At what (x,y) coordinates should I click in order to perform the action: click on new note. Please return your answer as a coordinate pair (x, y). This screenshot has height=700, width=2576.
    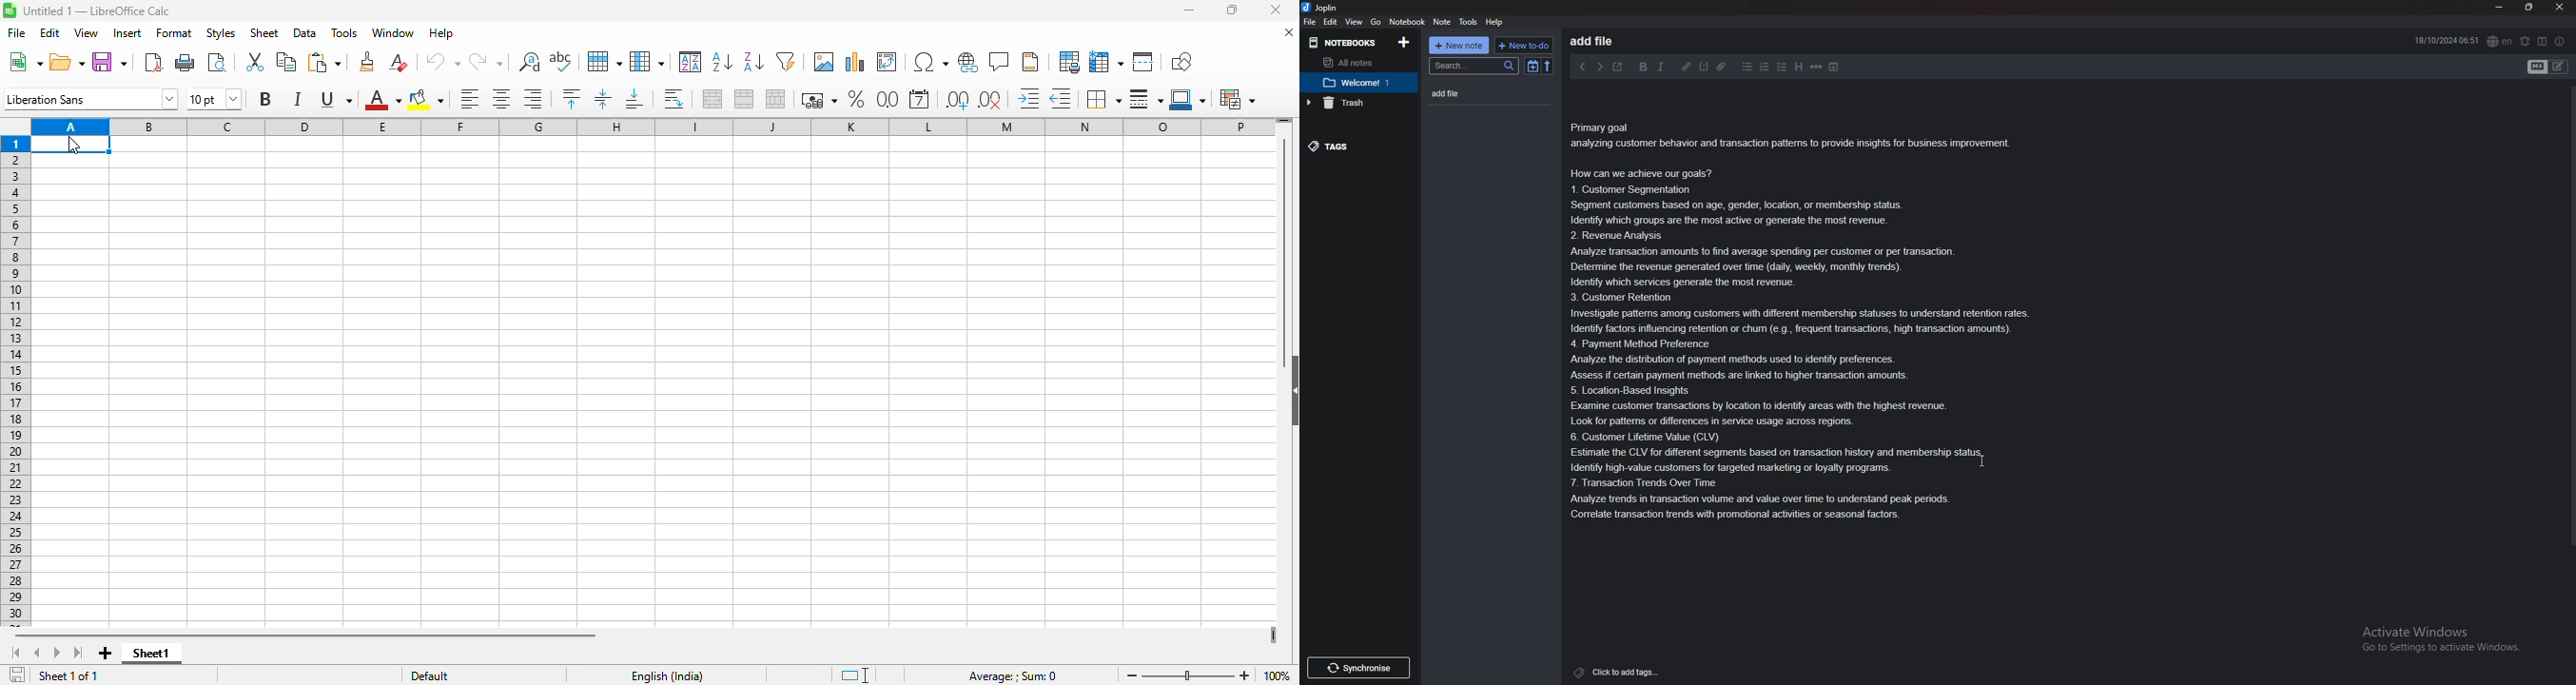
    Looking at the image, I should click on (1460, 45).